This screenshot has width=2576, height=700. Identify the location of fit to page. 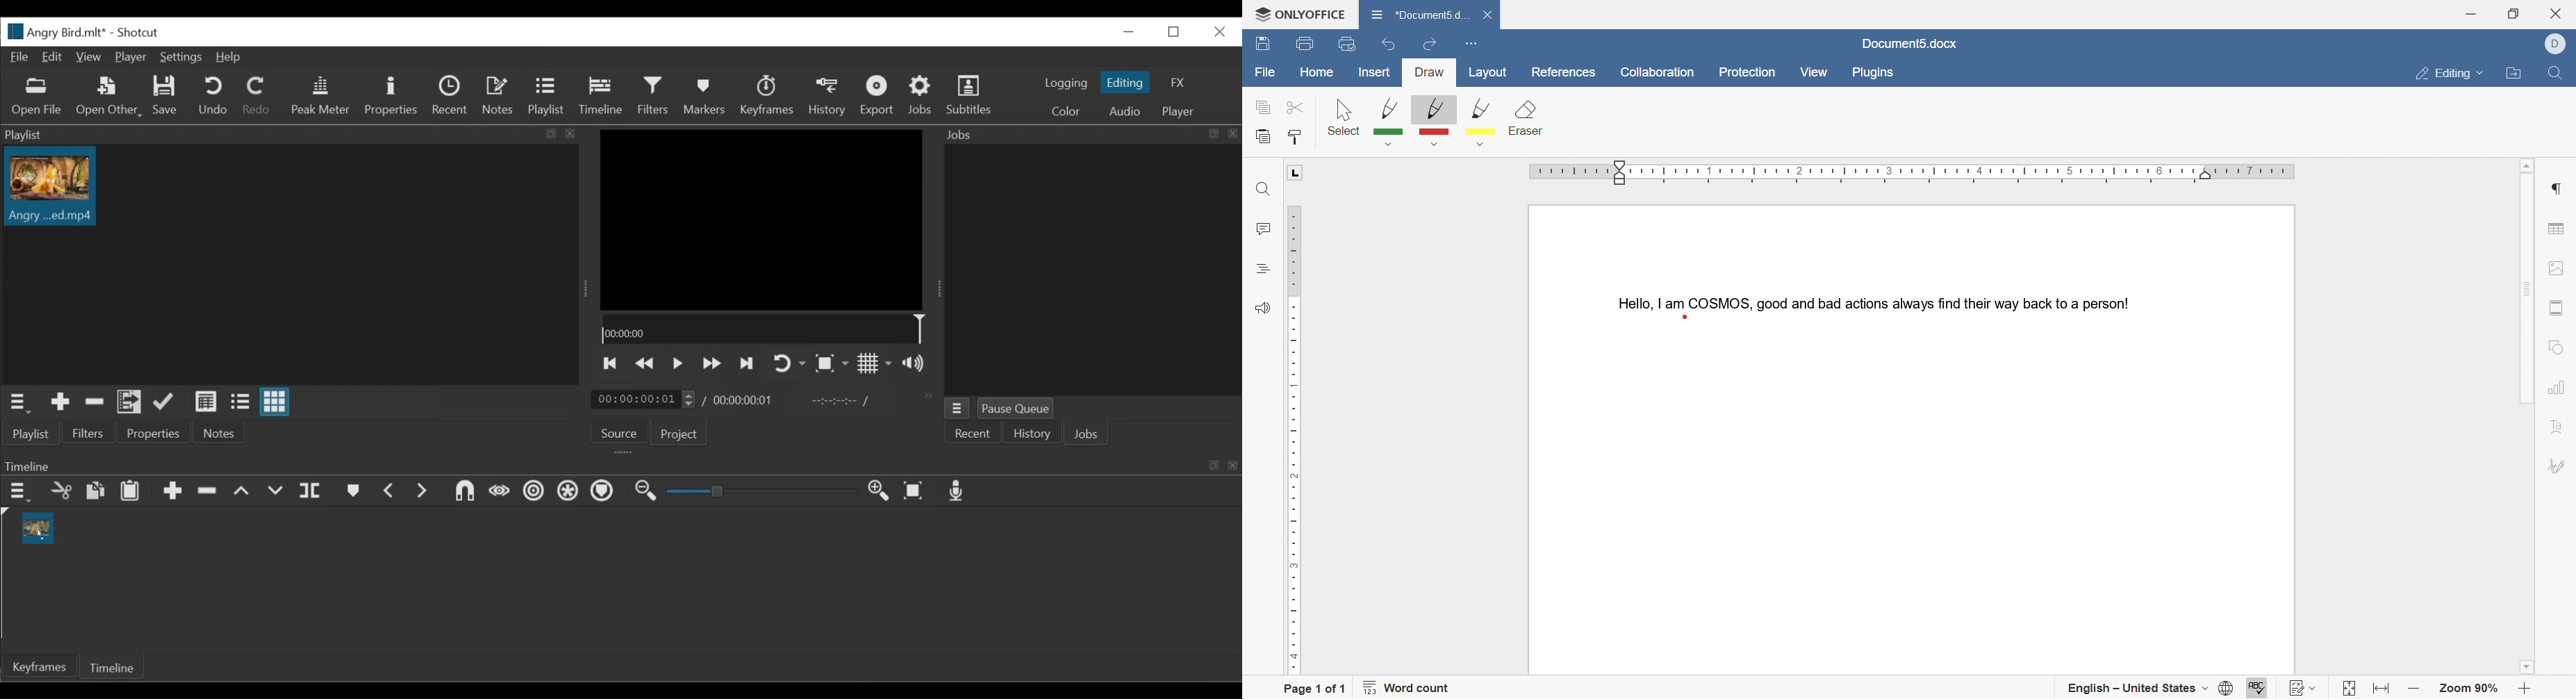
(2345, 689).